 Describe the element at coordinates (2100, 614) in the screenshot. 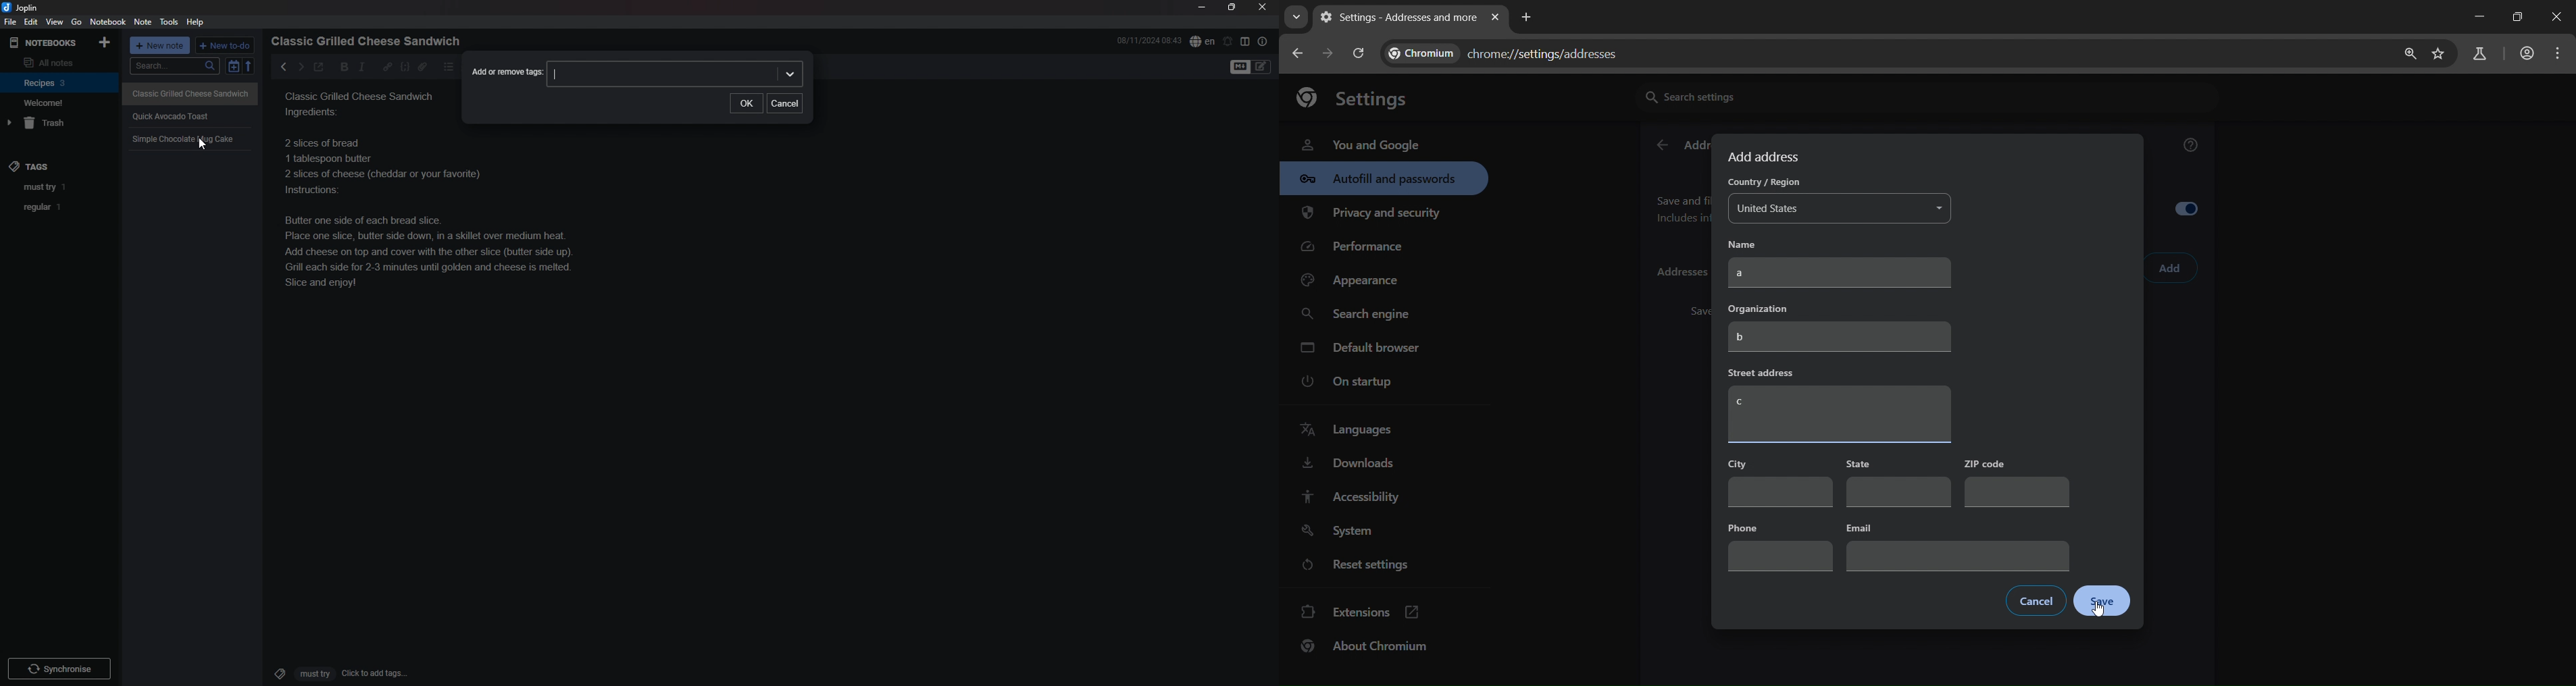

I see `cursor` at that location.